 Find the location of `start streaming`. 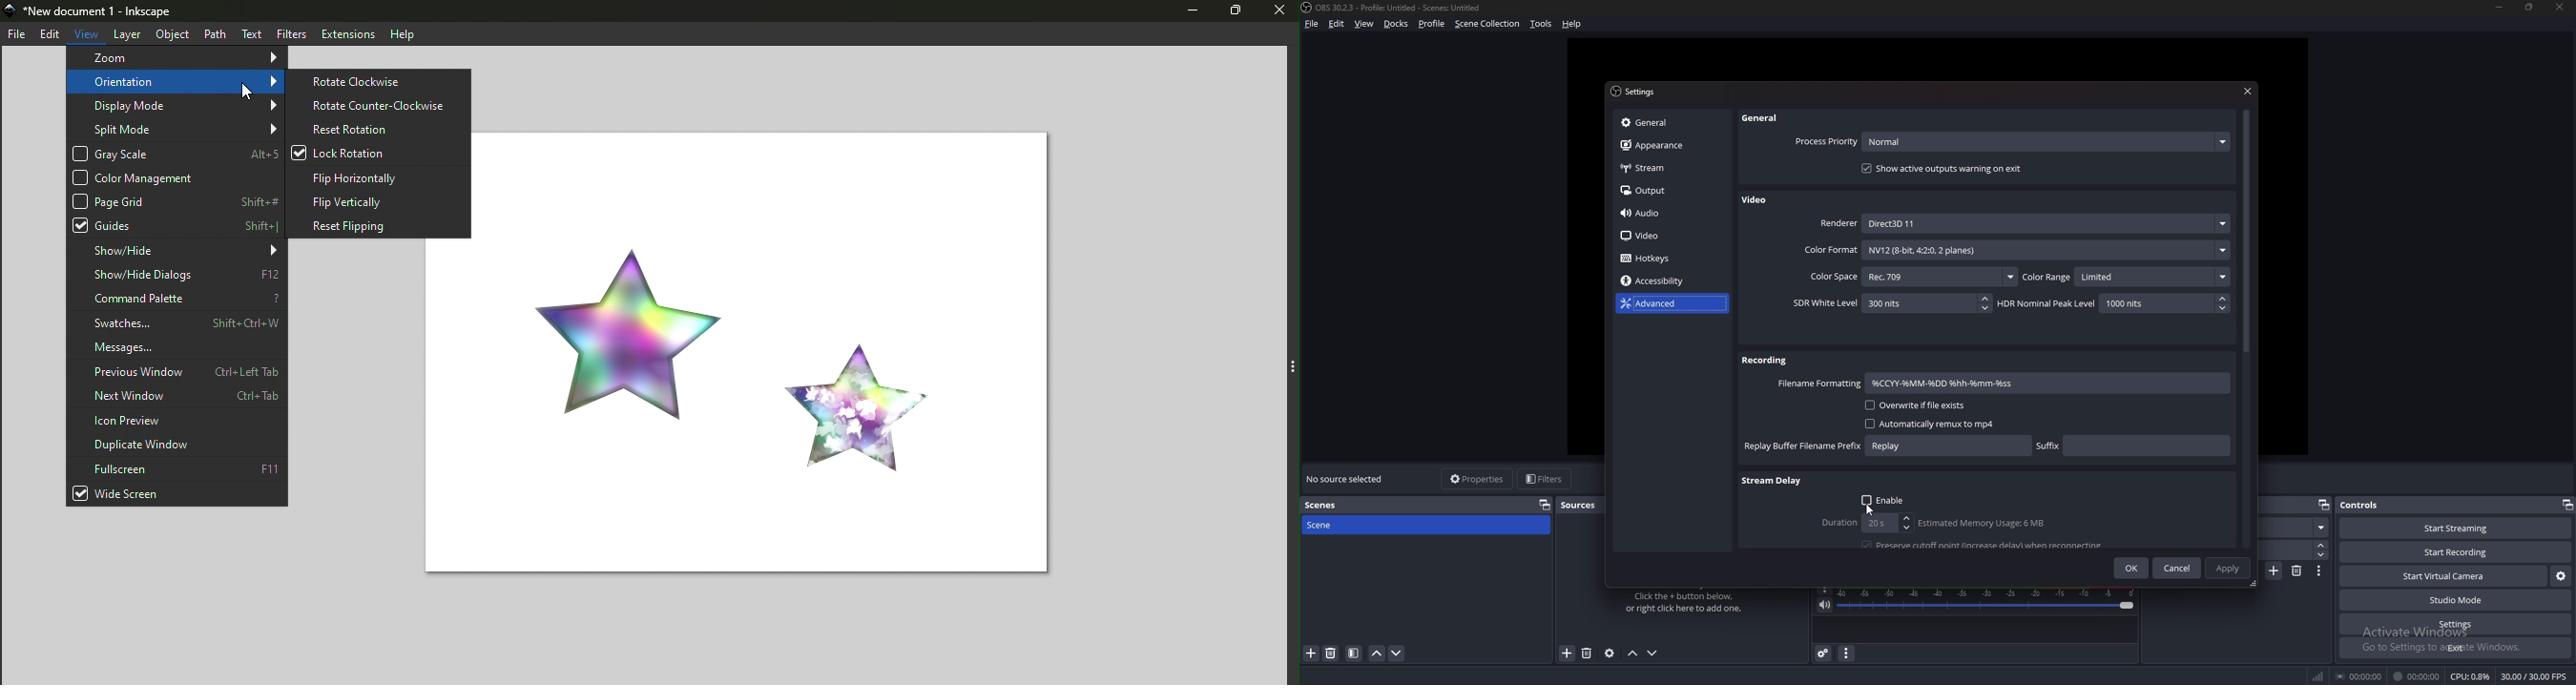

start streaming is located at coordinates (2456, 528).